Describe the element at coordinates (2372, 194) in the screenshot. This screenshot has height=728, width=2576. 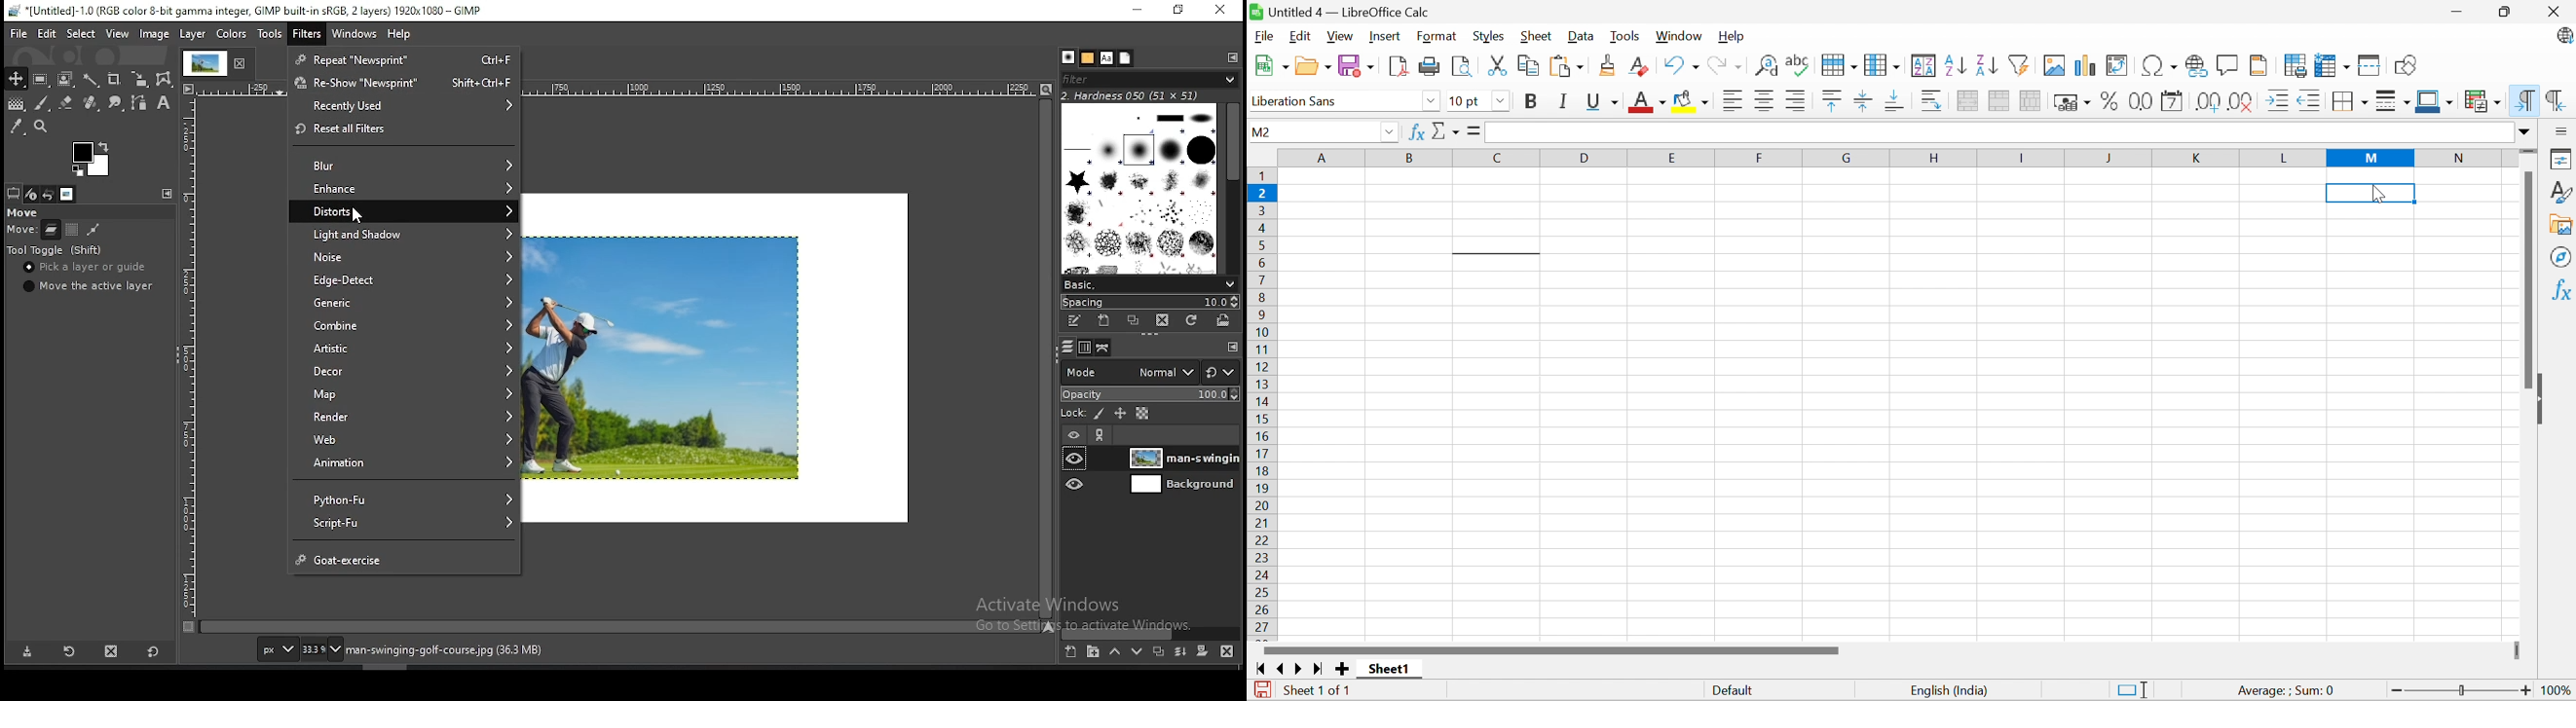
I see `selected cell` at that location.